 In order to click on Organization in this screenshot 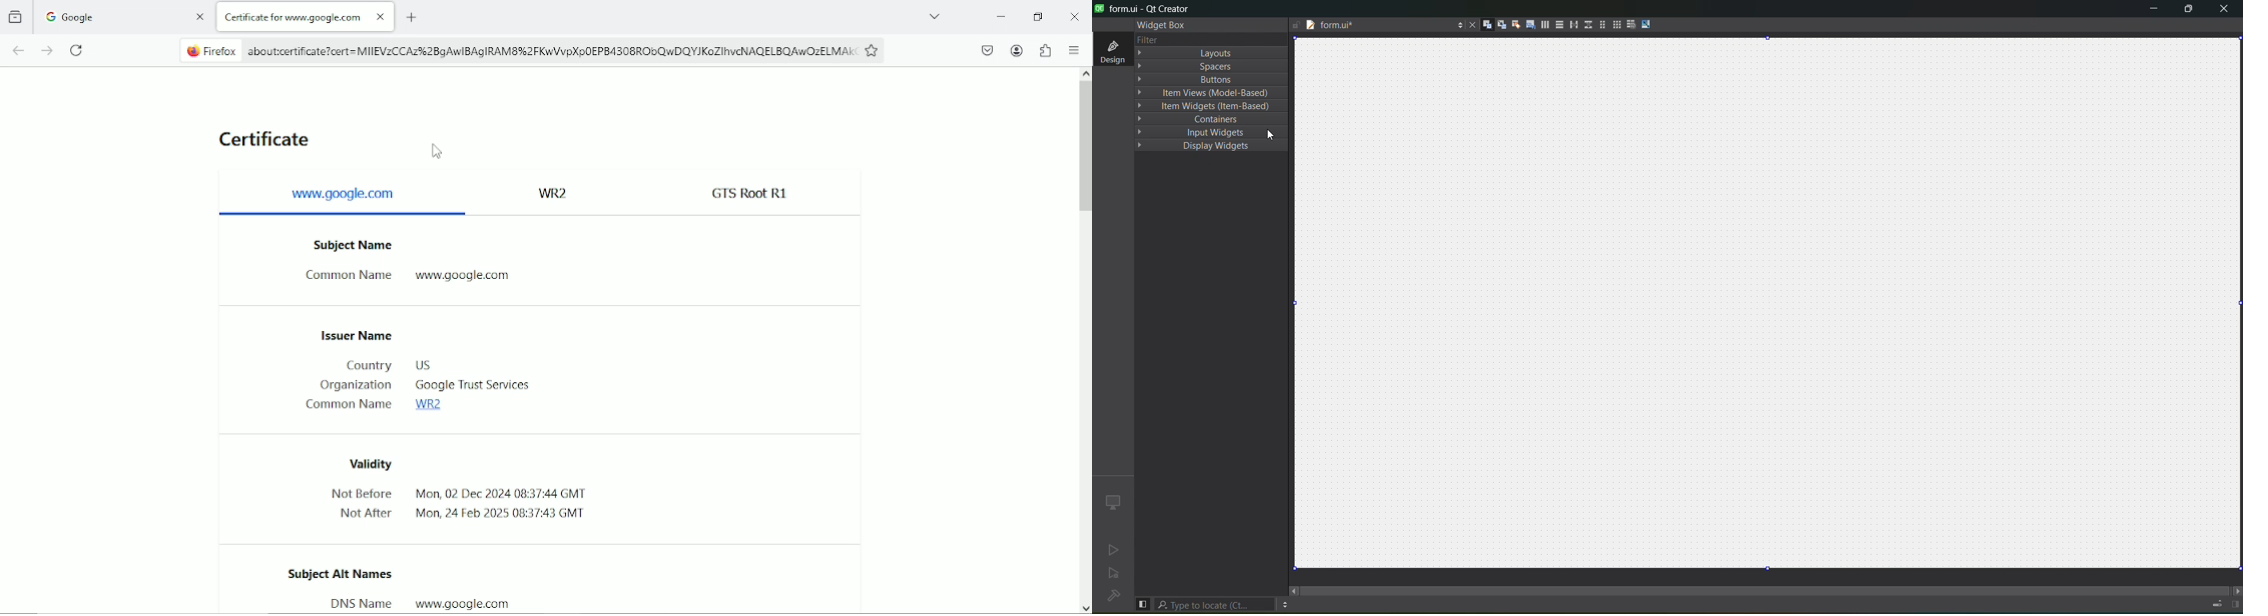, I will do `click(355, 386)`.